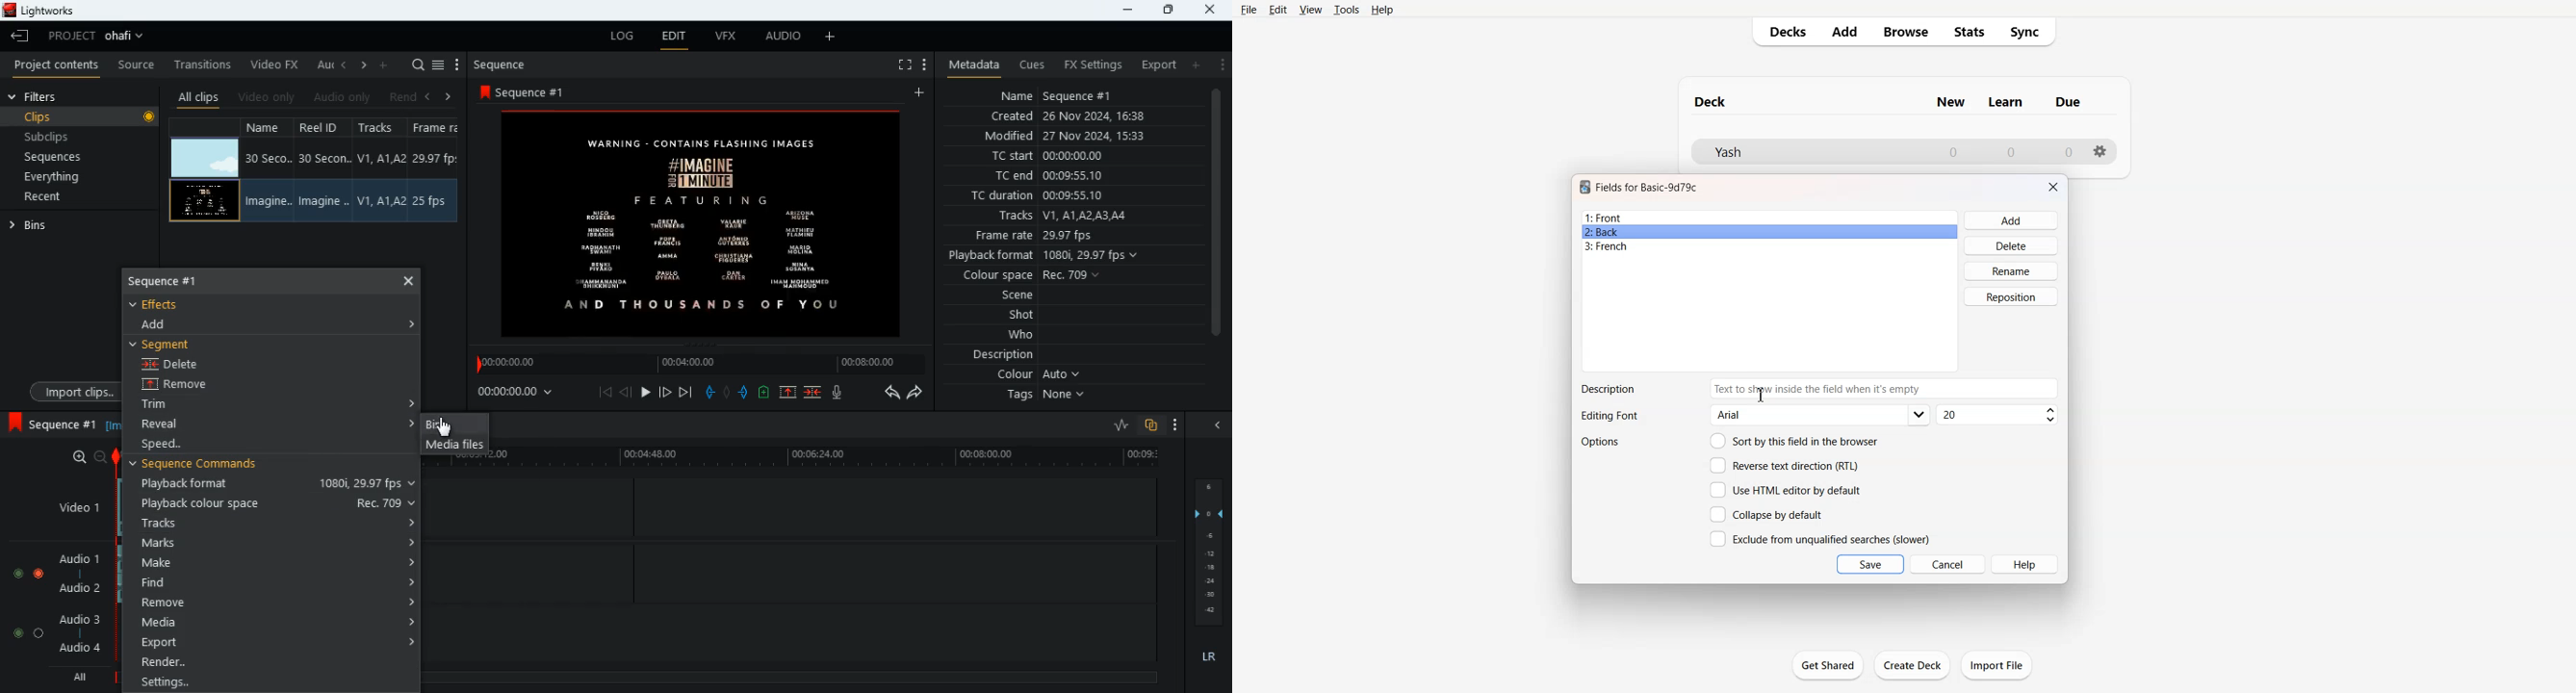  I want to click on source, so click(137, 65).